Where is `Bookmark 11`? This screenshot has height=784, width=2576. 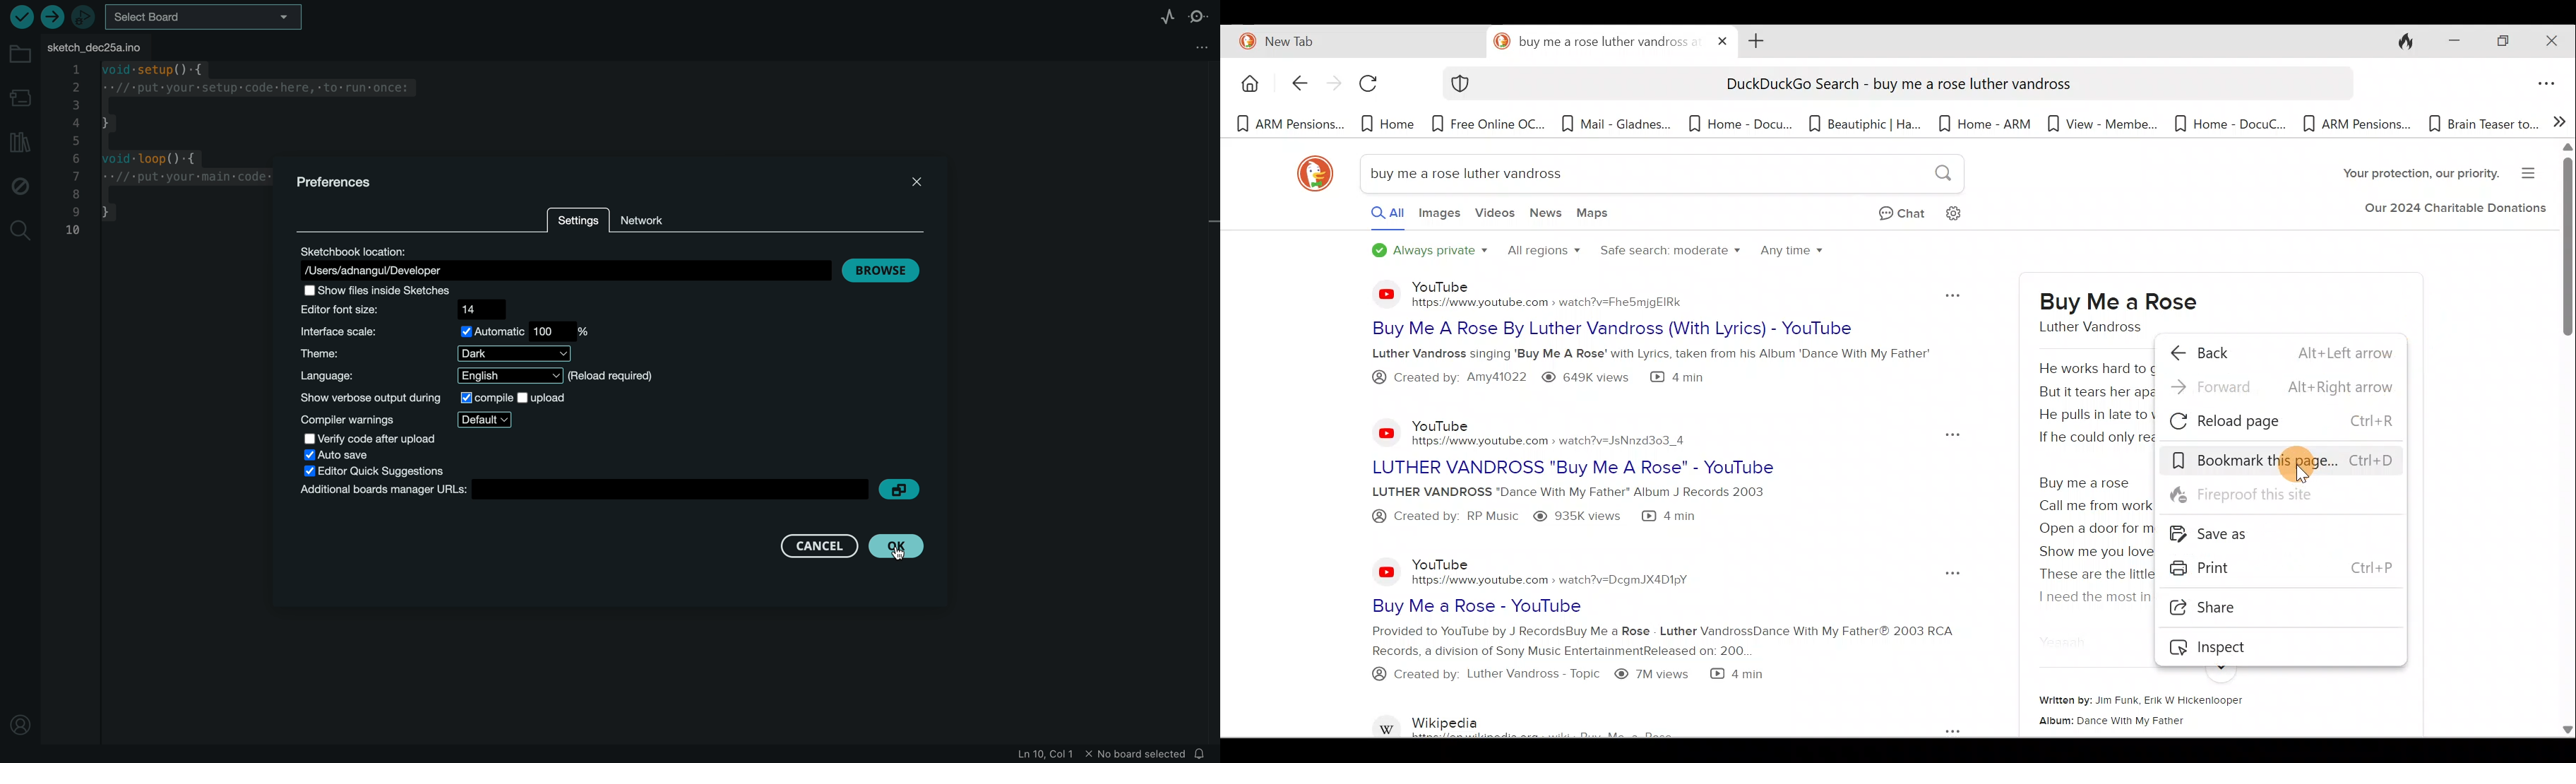
Bookmark 11 is located at coordinates (2481, 124).